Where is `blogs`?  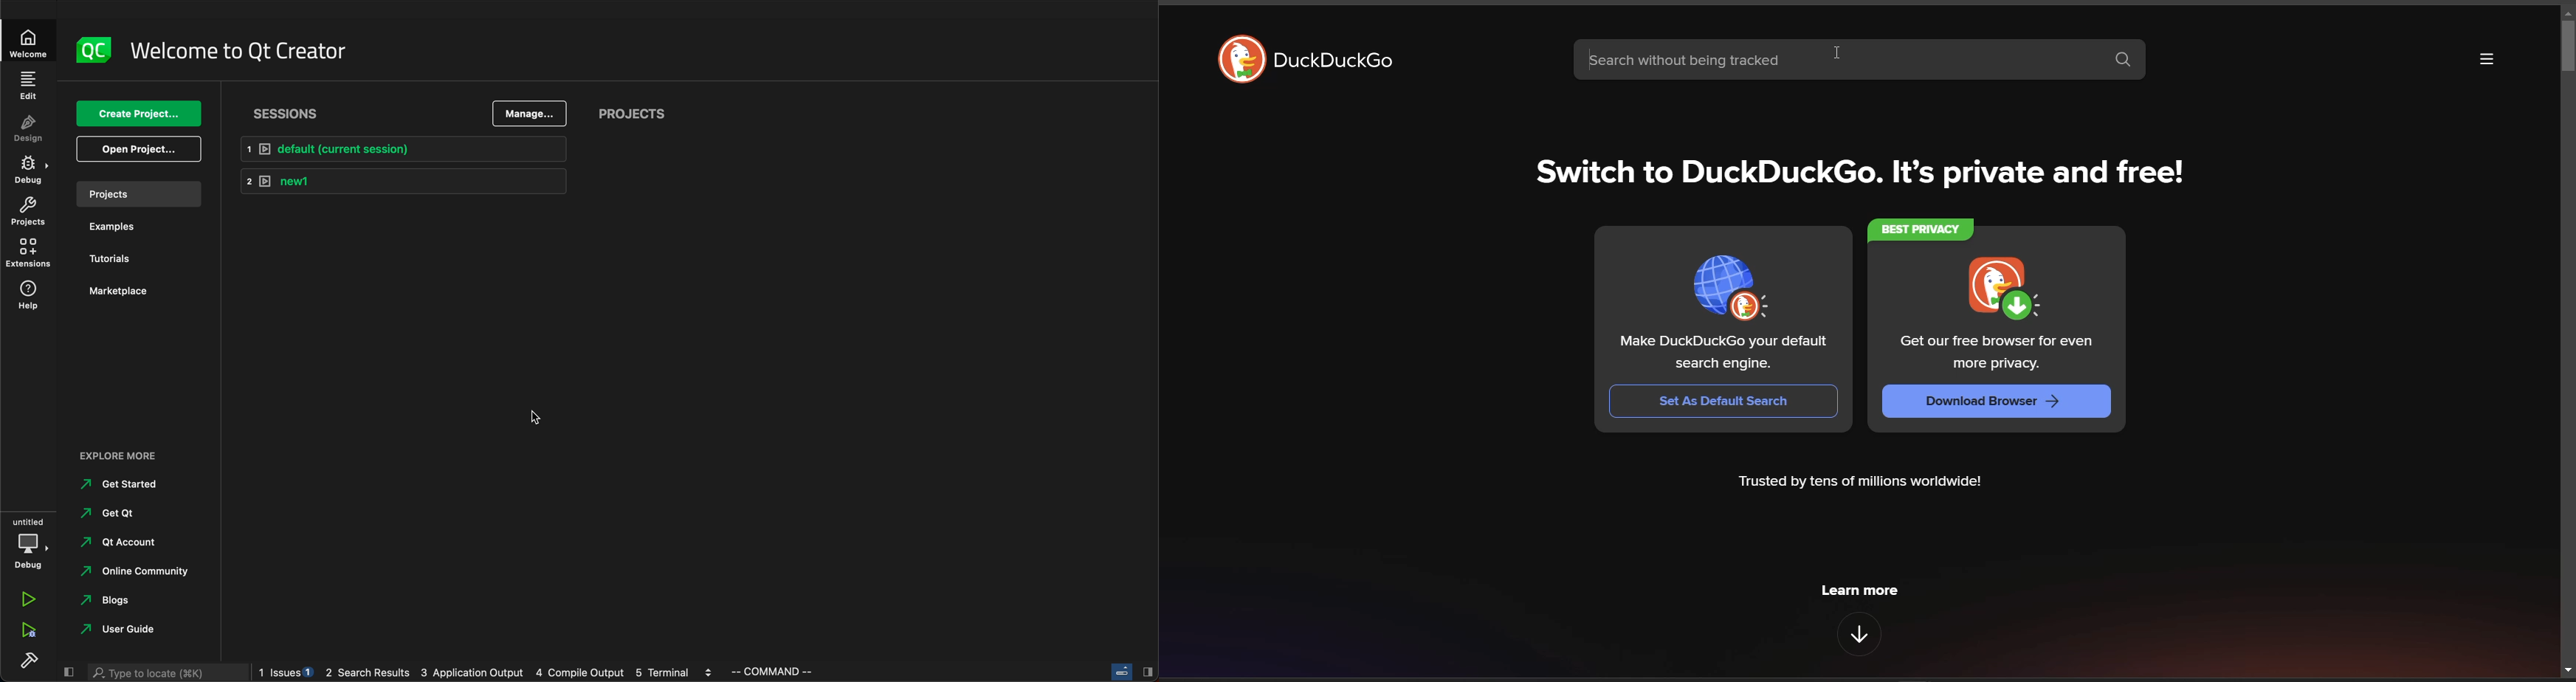
blogs is located at coordinates (133, 601).